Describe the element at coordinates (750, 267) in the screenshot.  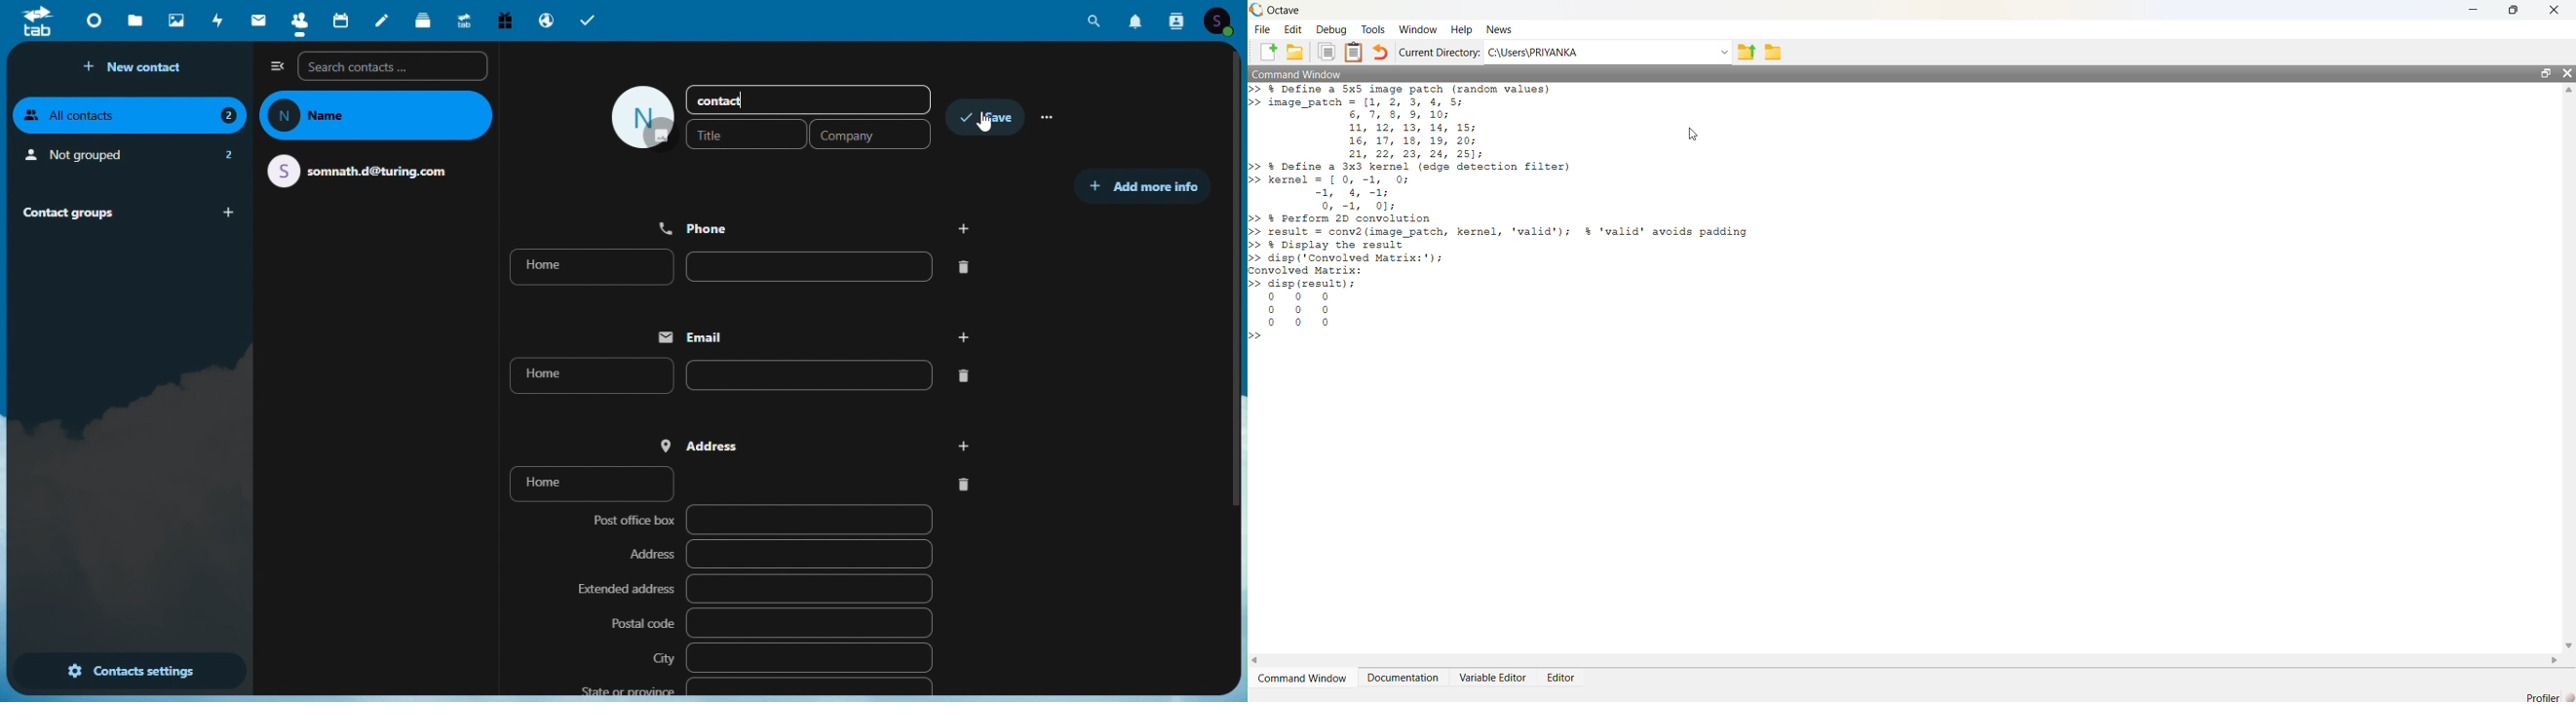
I see `home` at that location.